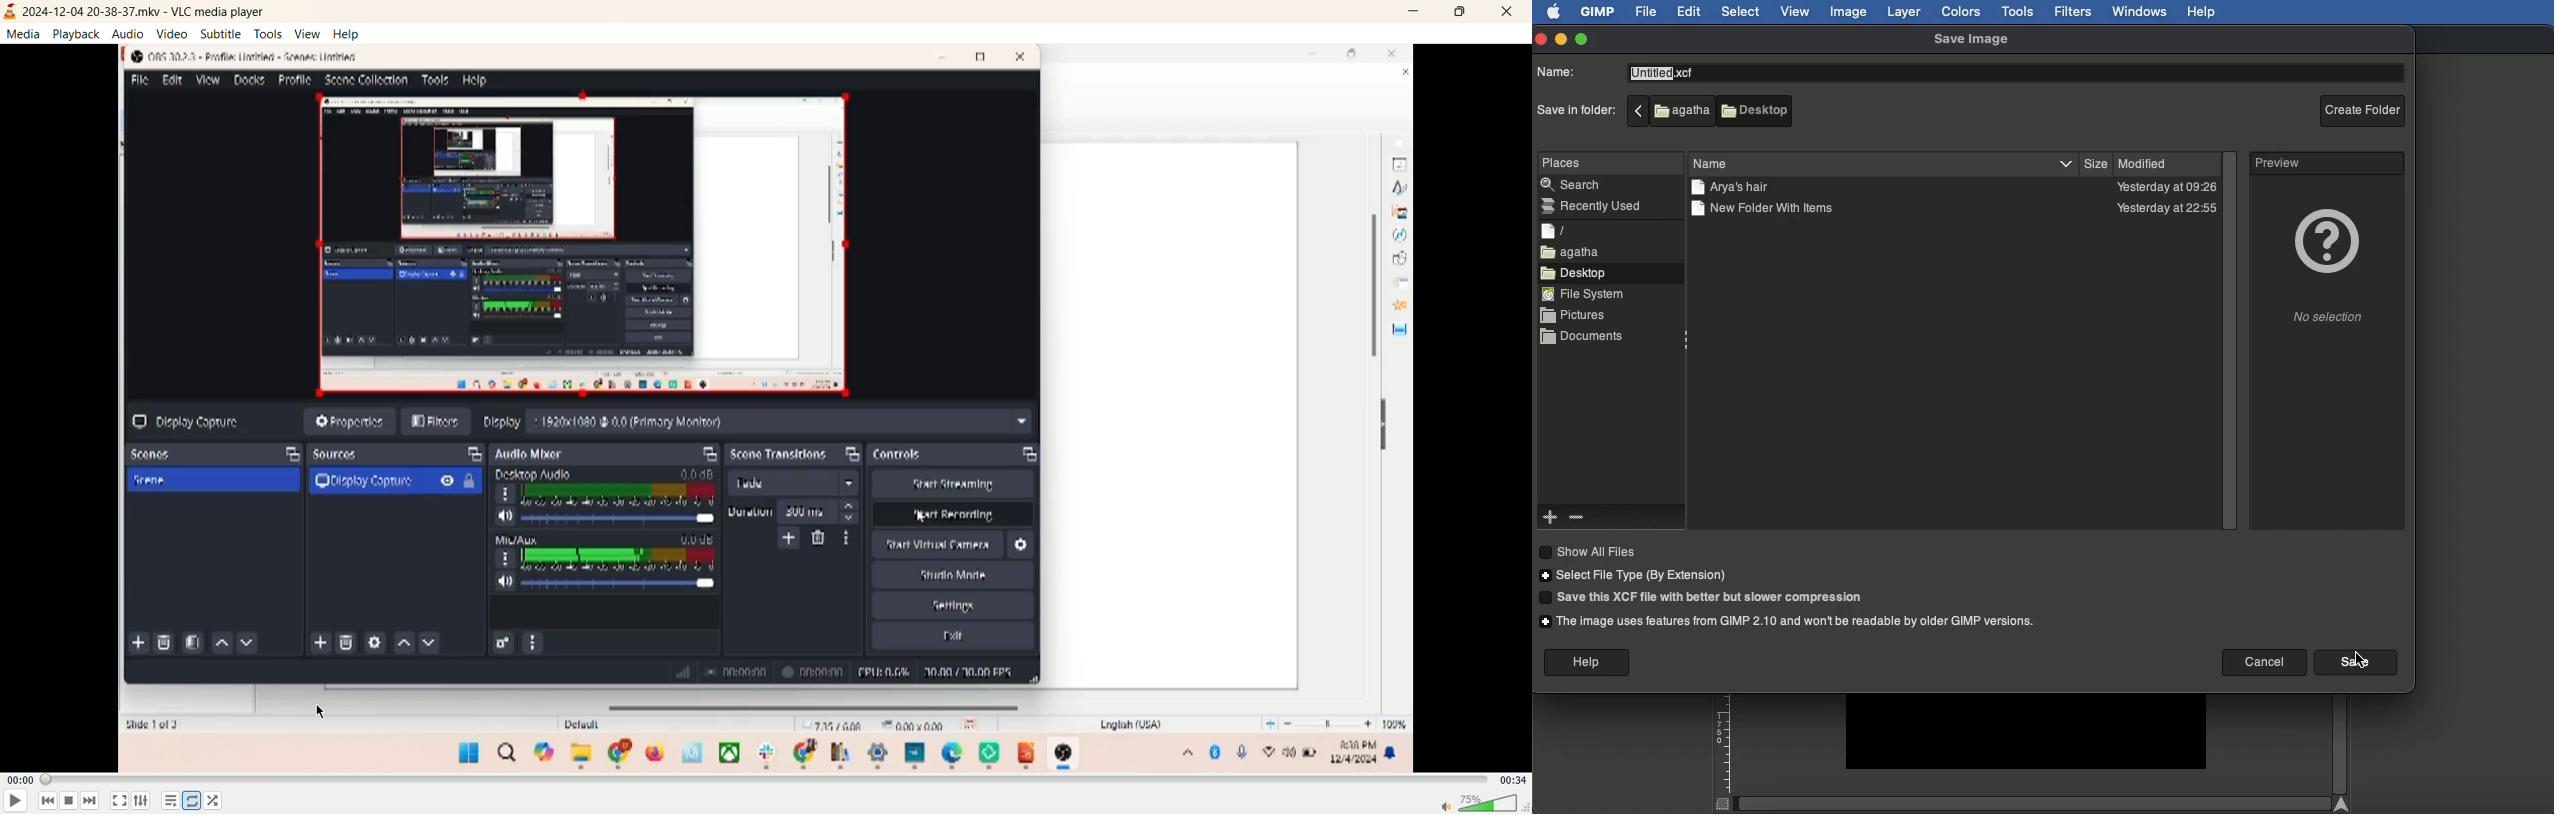  Describe the element at coordinates (2140, 12) in the screenshot. I see `Windows` at that location.